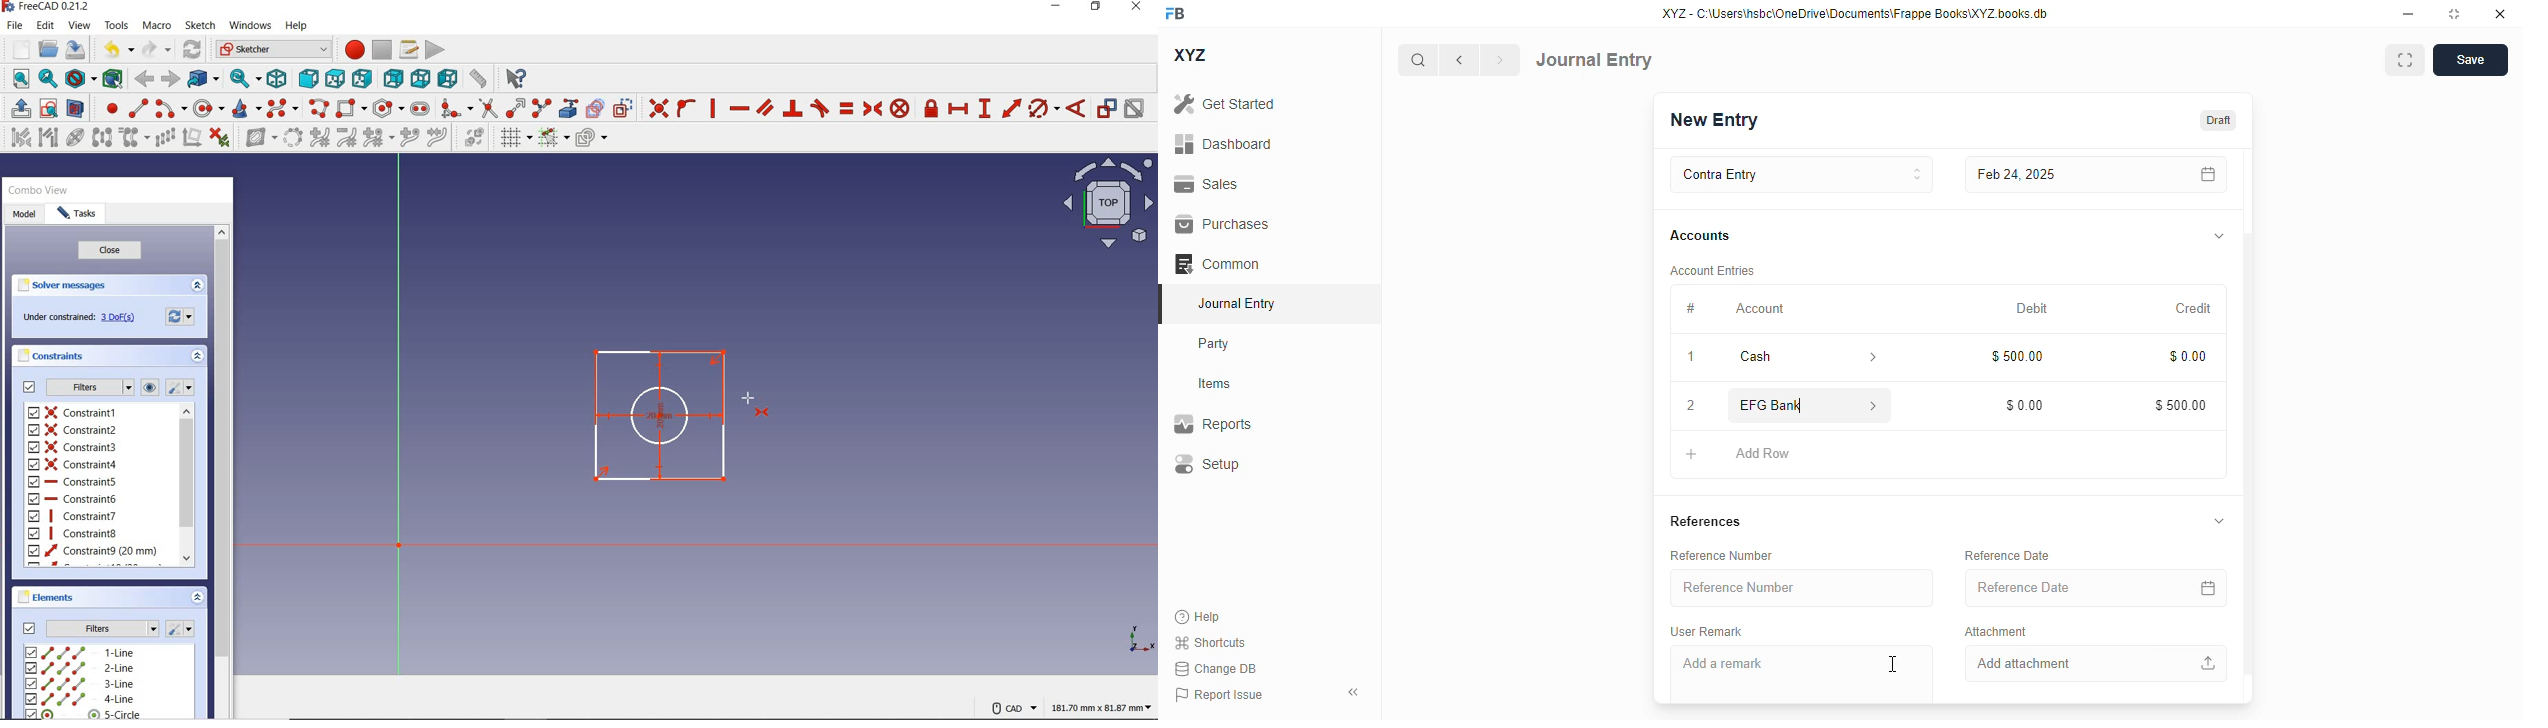 Image resolution: width=2548 pixels, height=728 pixels. Describe the element at coordinates (1216, 344) in the screenshot. I see `party` at that location.